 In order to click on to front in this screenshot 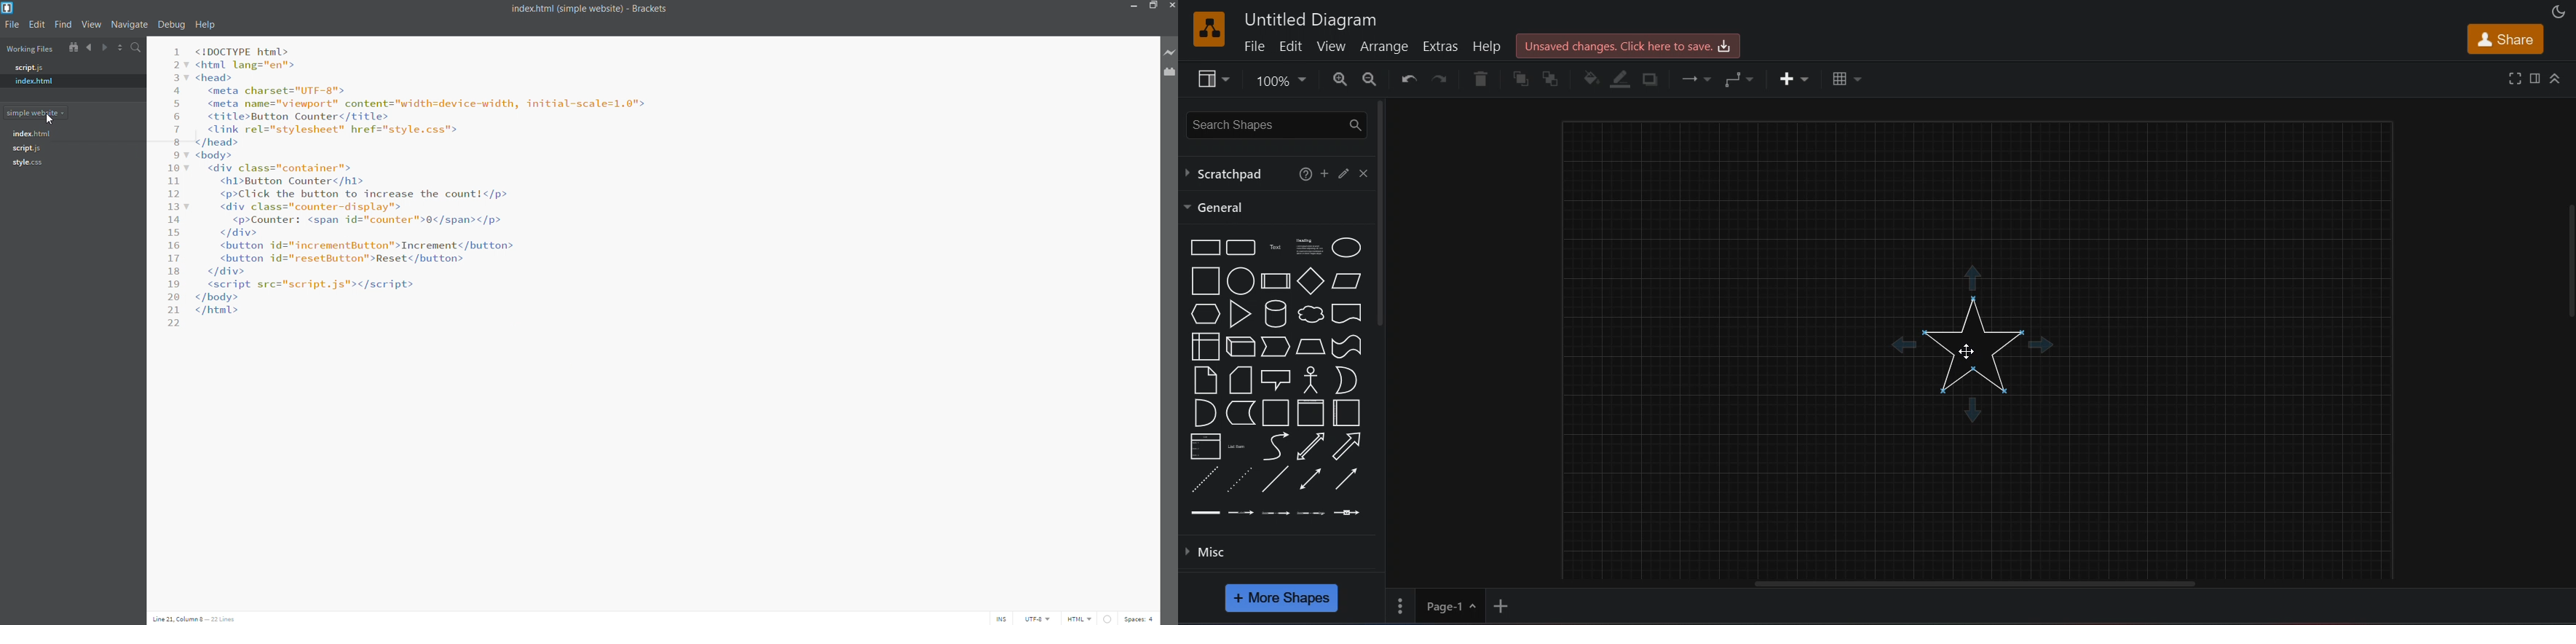, I will do `click(1519, 79)`.